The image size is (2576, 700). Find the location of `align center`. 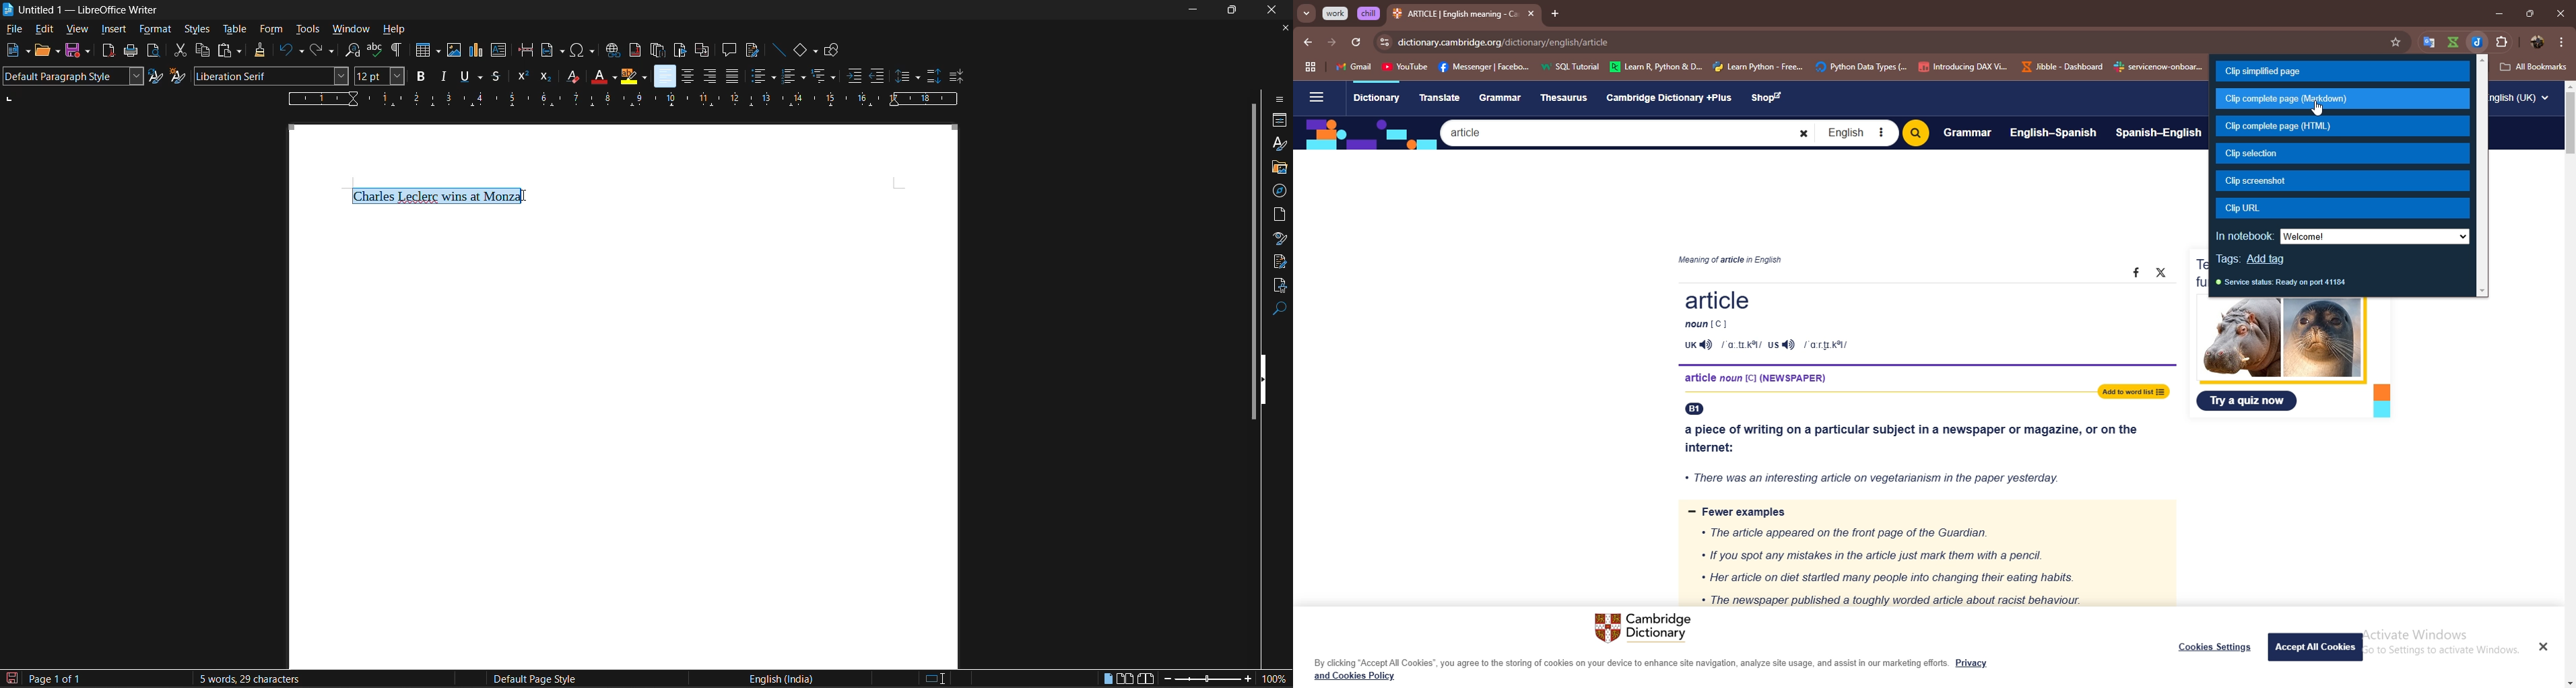

align center is located at coordinates (685, 77).